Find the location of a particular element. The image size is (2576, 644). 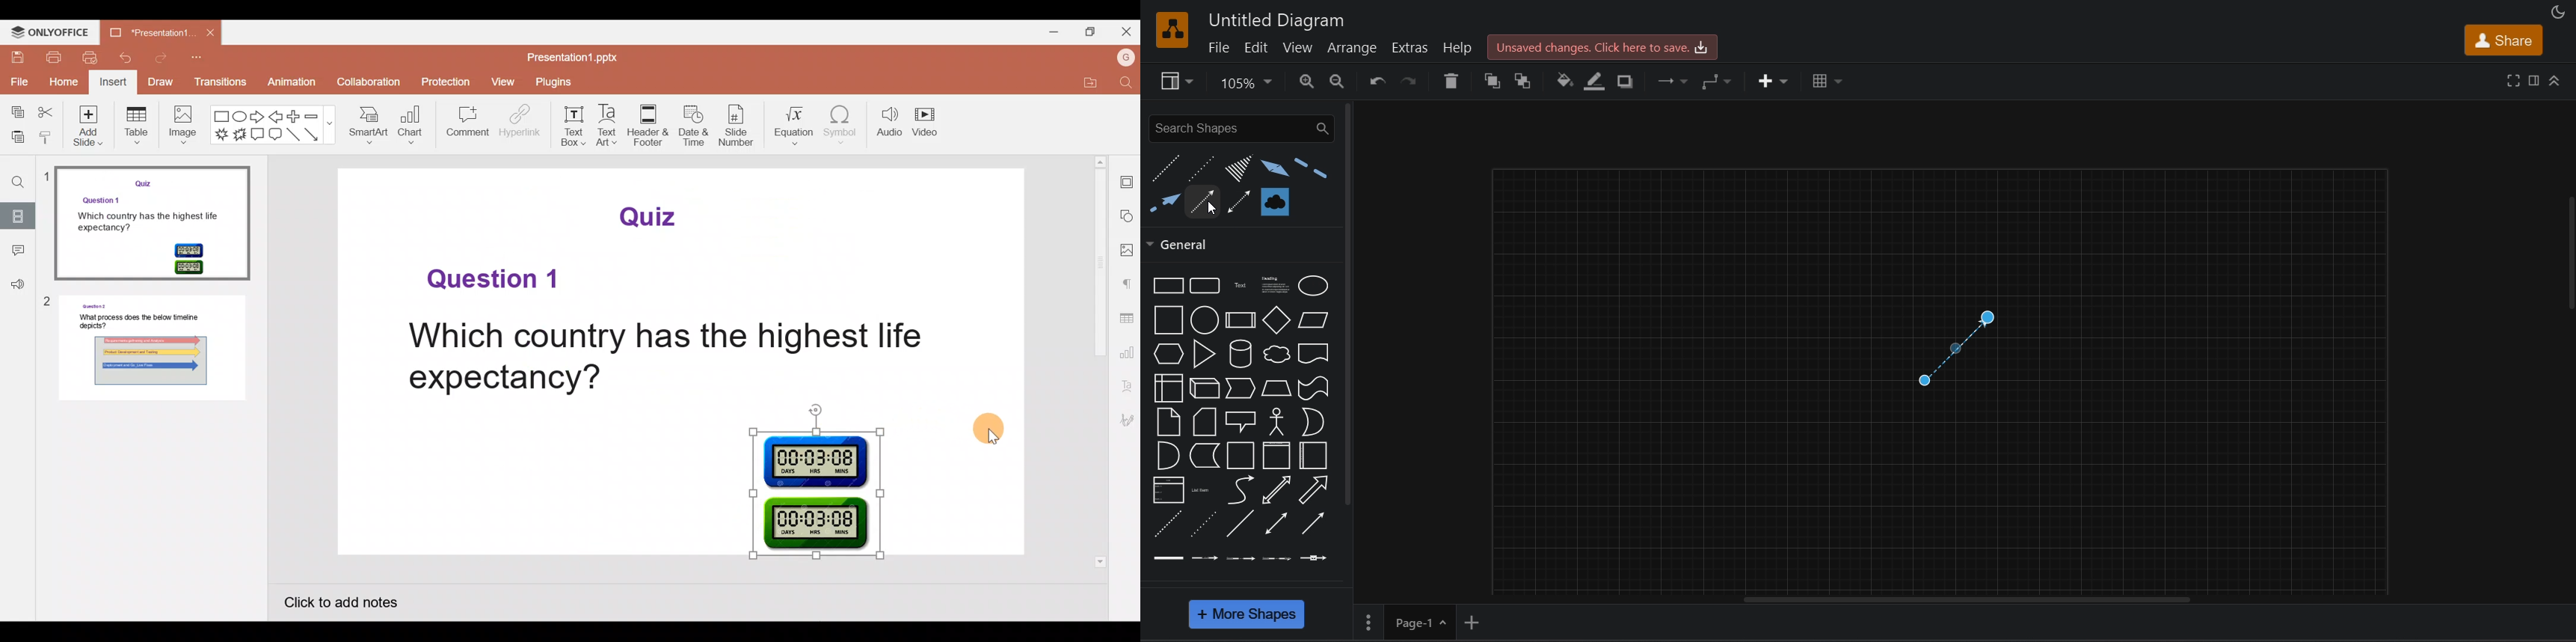

File is located at coordinates (17, 81).